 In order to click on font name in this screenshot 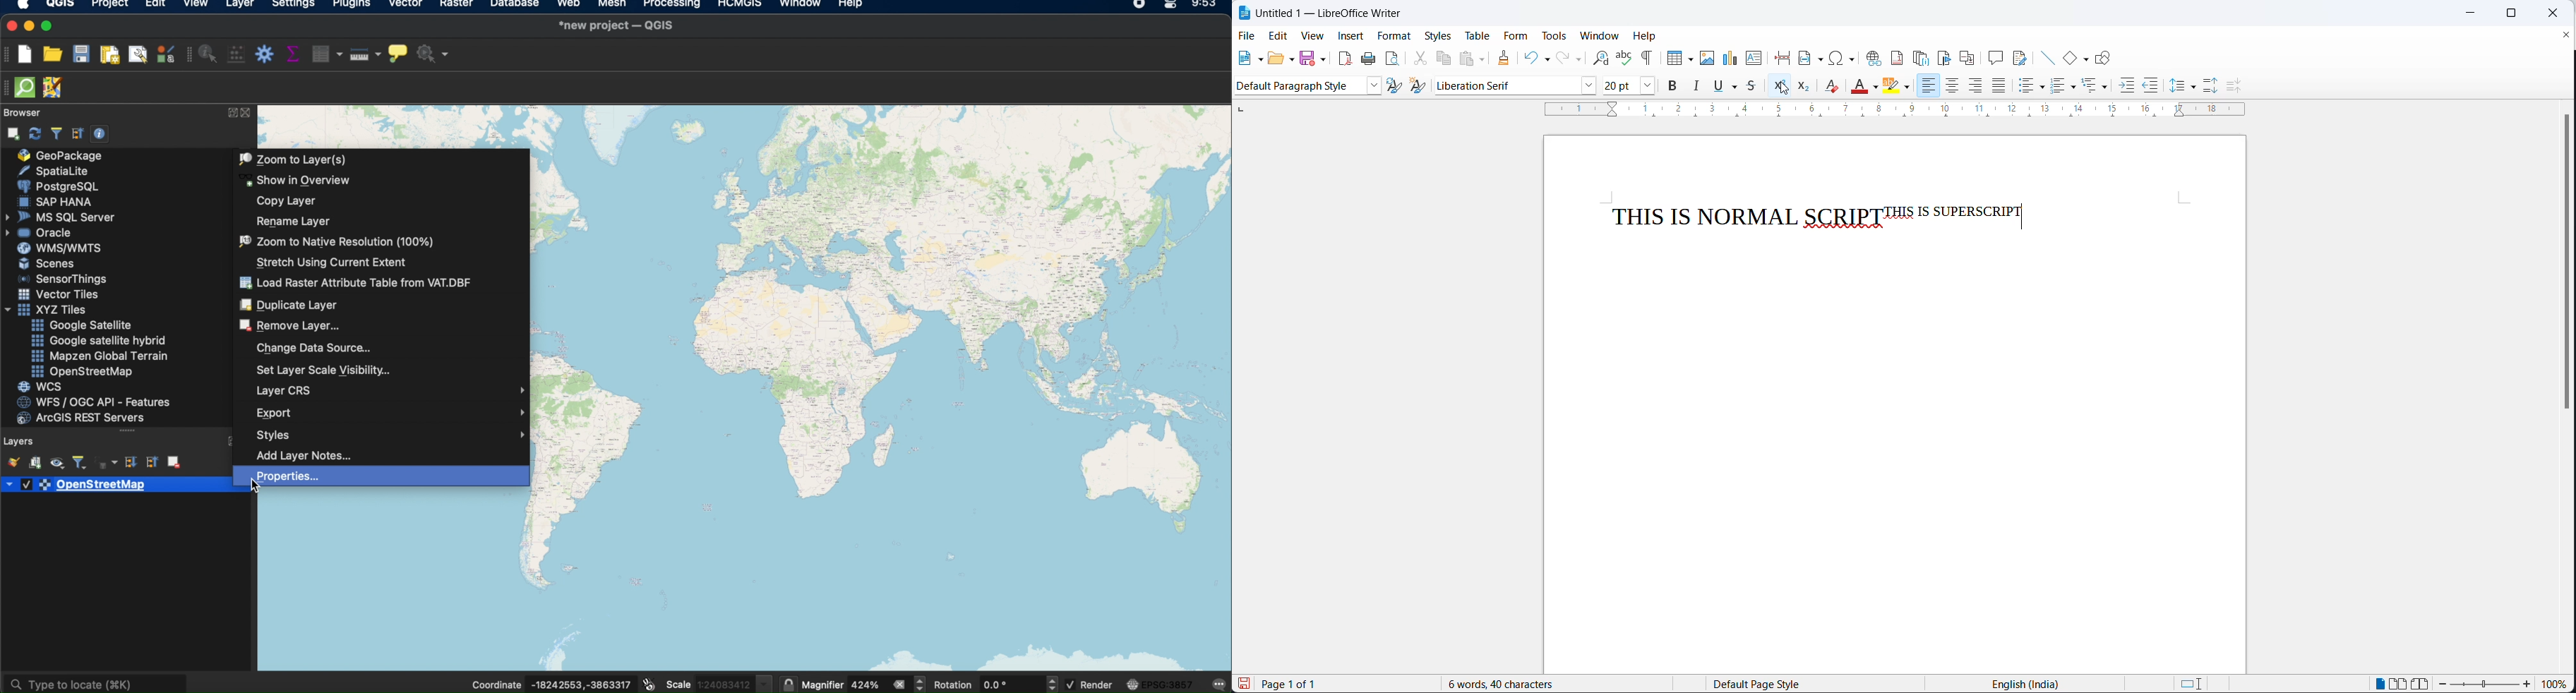, I will do `click(1506, 85)`.